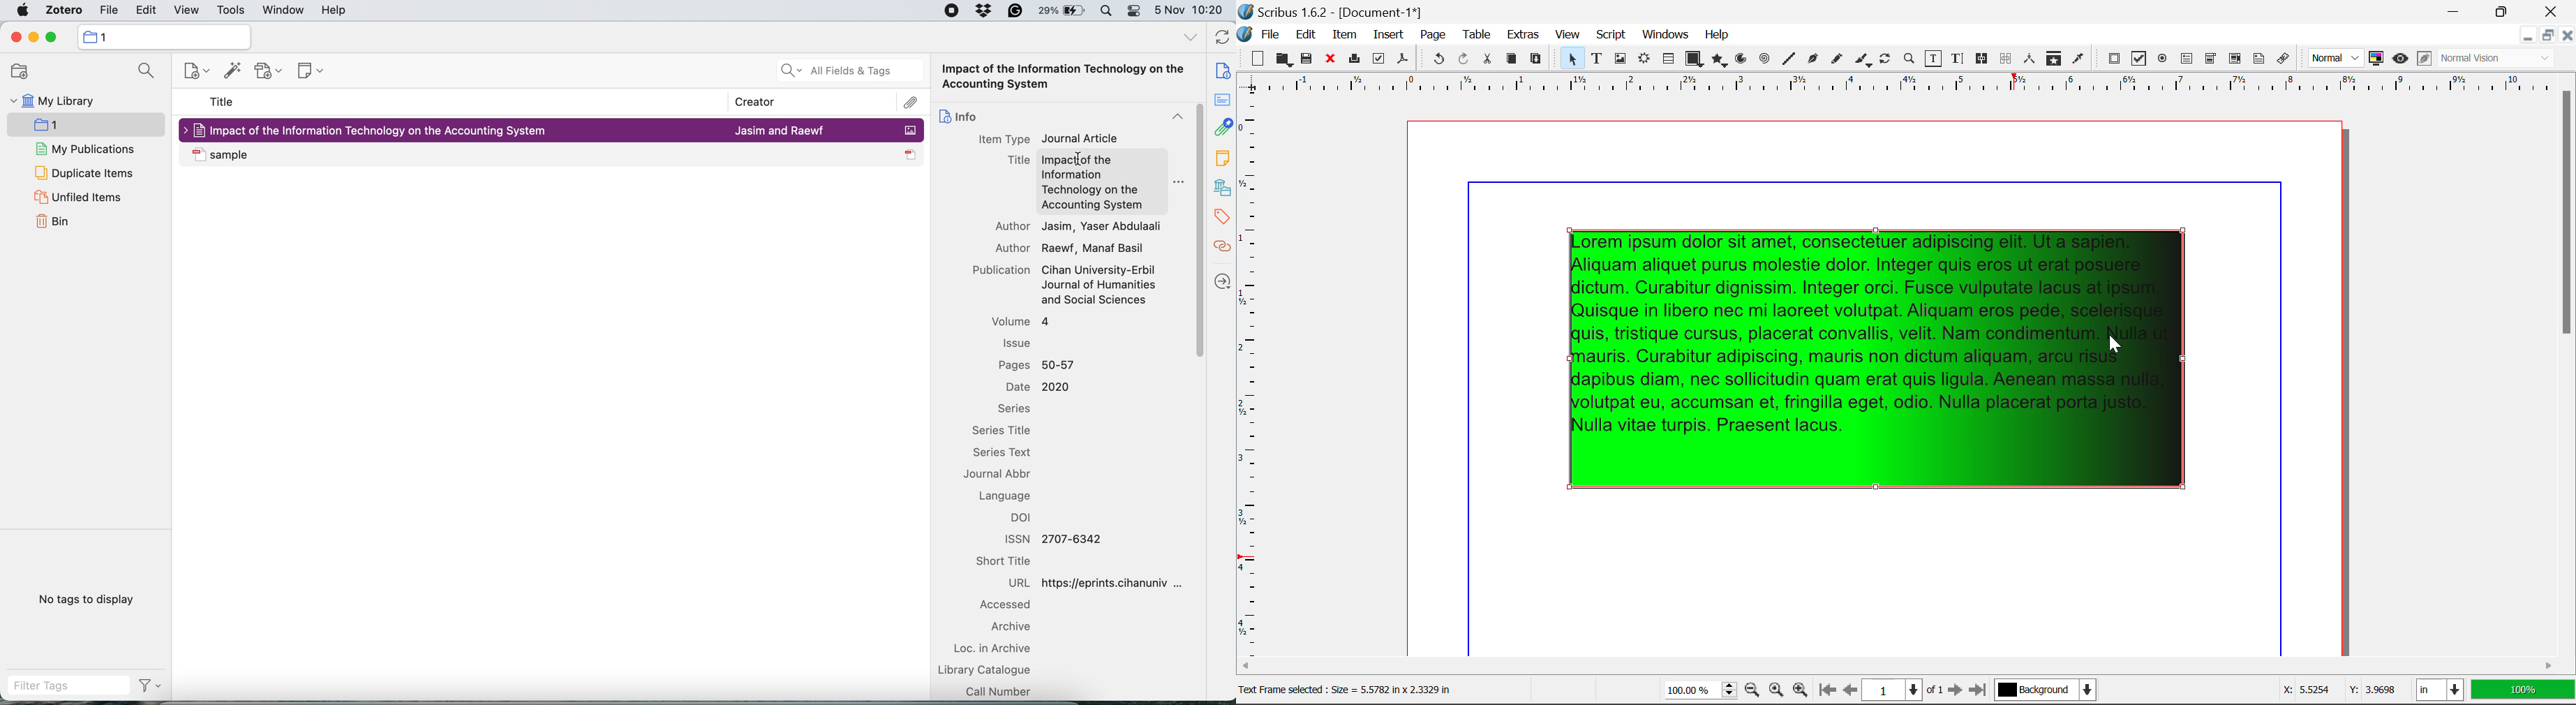  What do you see at coordinates (1308, 59) in the screenshot?
I see `Save` at bounding box center [1308, 59].